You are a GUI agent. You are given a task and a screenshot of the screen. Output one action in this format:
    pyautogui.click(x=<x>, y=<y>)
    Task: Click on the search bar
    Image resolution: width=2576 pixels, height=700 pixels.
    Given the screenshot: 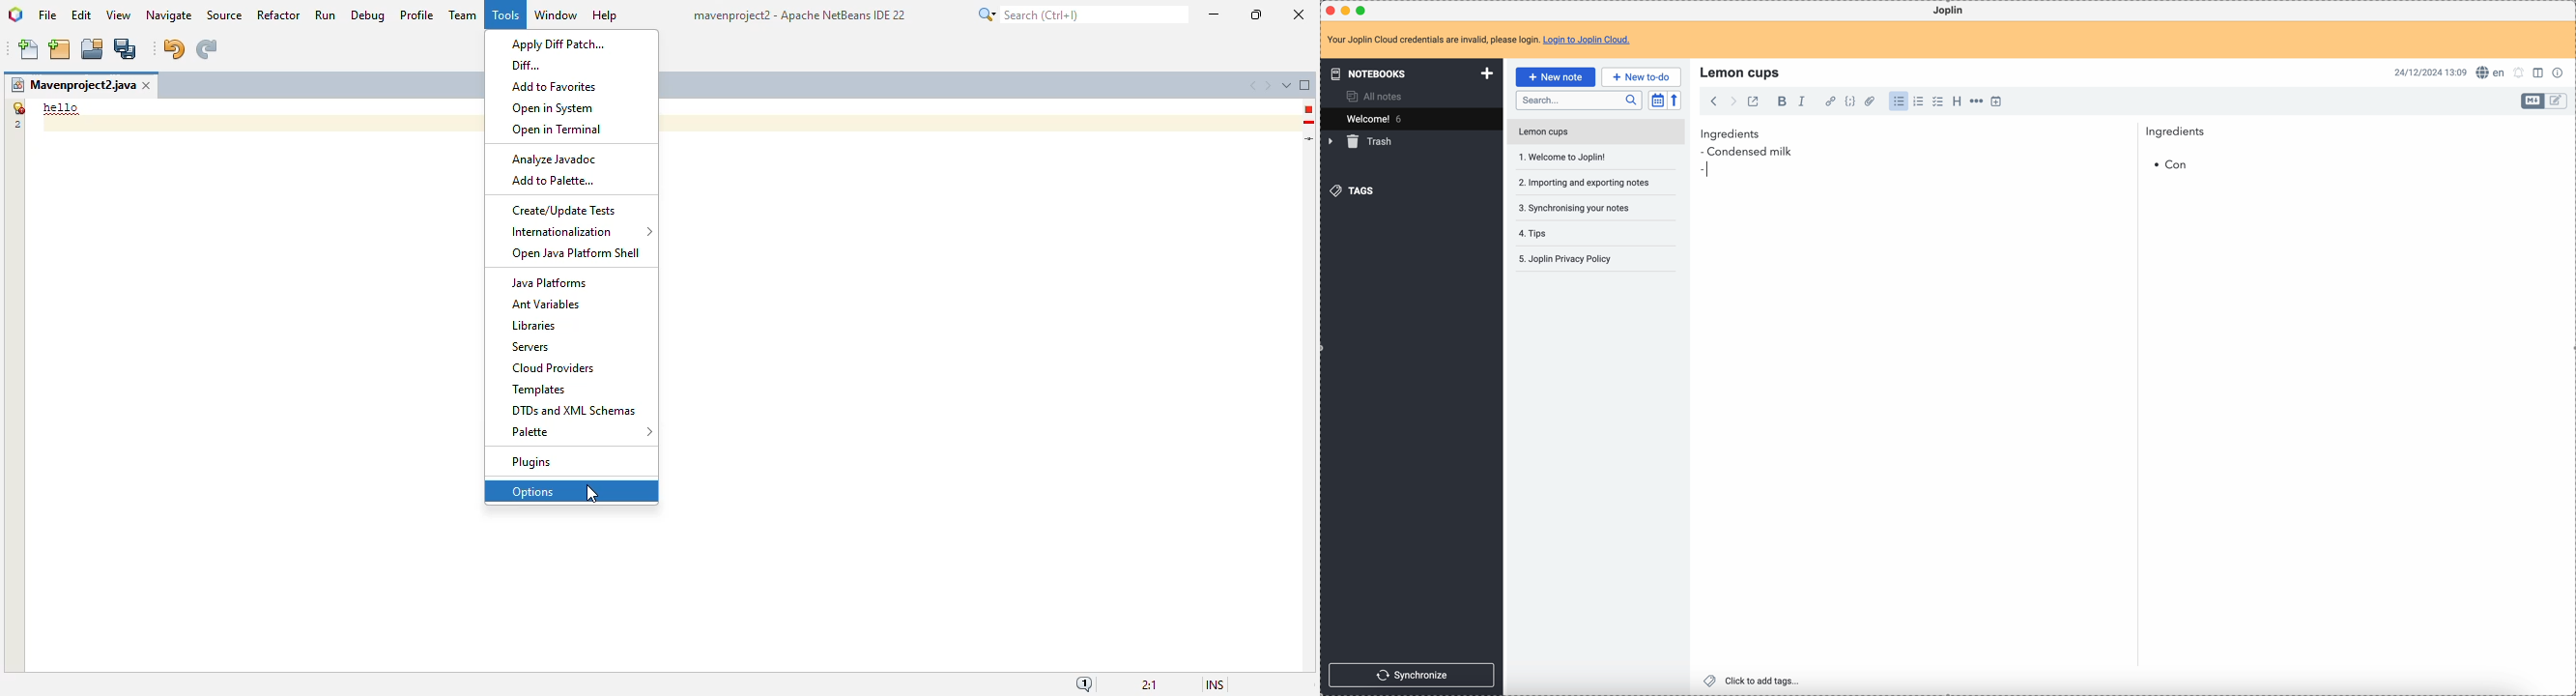 What is the action you would take?
    pyautogui.click(x=1578, y=100)
    